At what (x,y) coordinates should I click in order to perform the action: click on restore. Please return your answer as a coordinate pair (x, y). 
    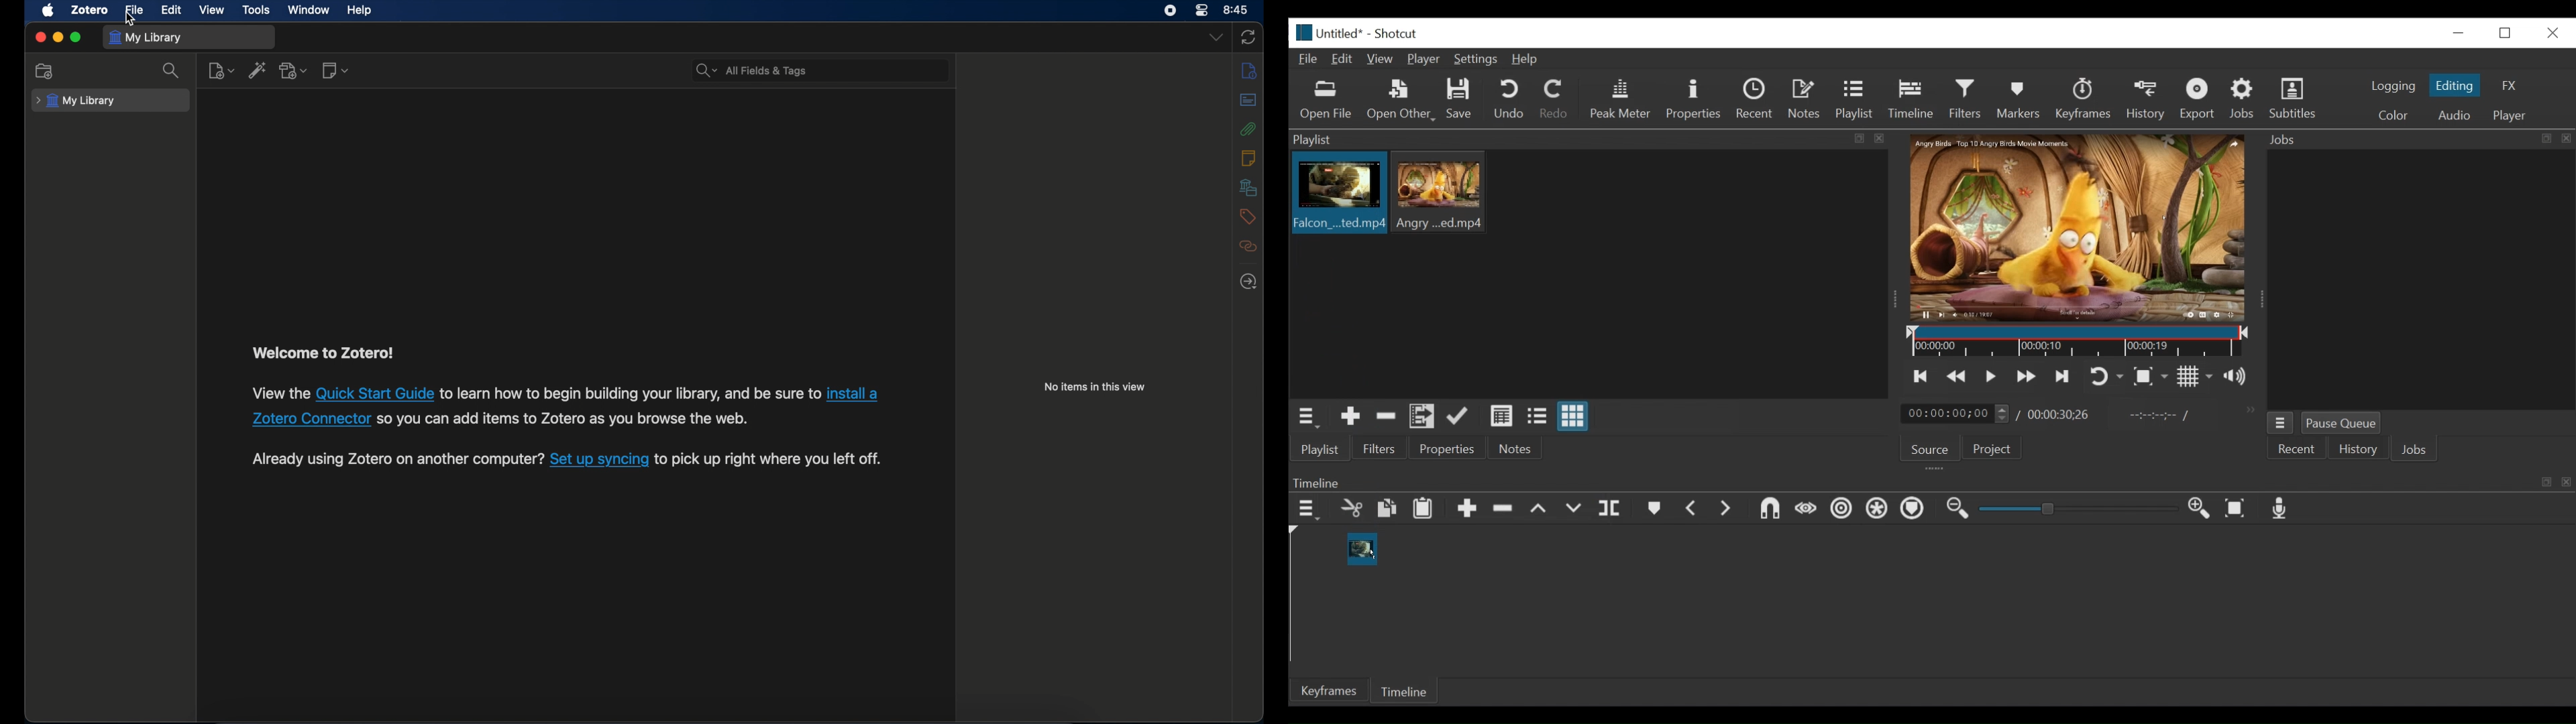
    Looking at the image, I should click on (2509, 32).